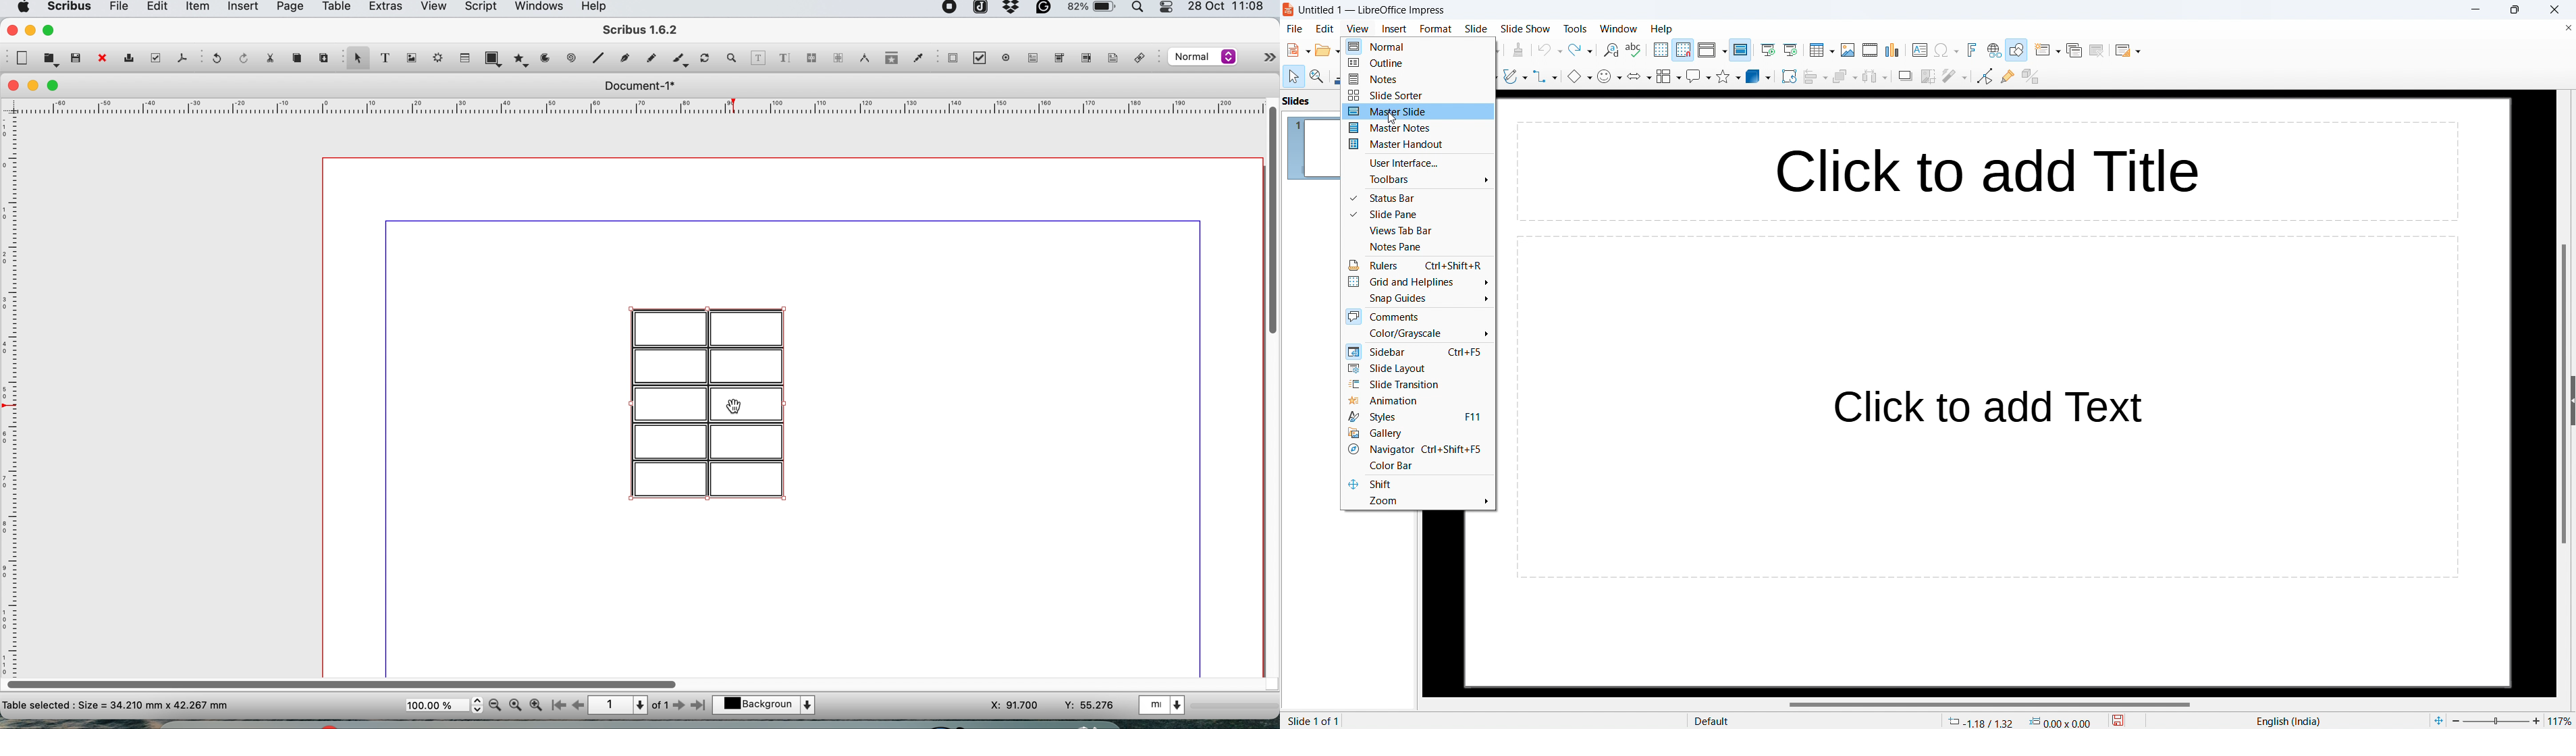 This screenshot has width=2576, height=756. I want to click on pdf combo box, so click(1058, 60).